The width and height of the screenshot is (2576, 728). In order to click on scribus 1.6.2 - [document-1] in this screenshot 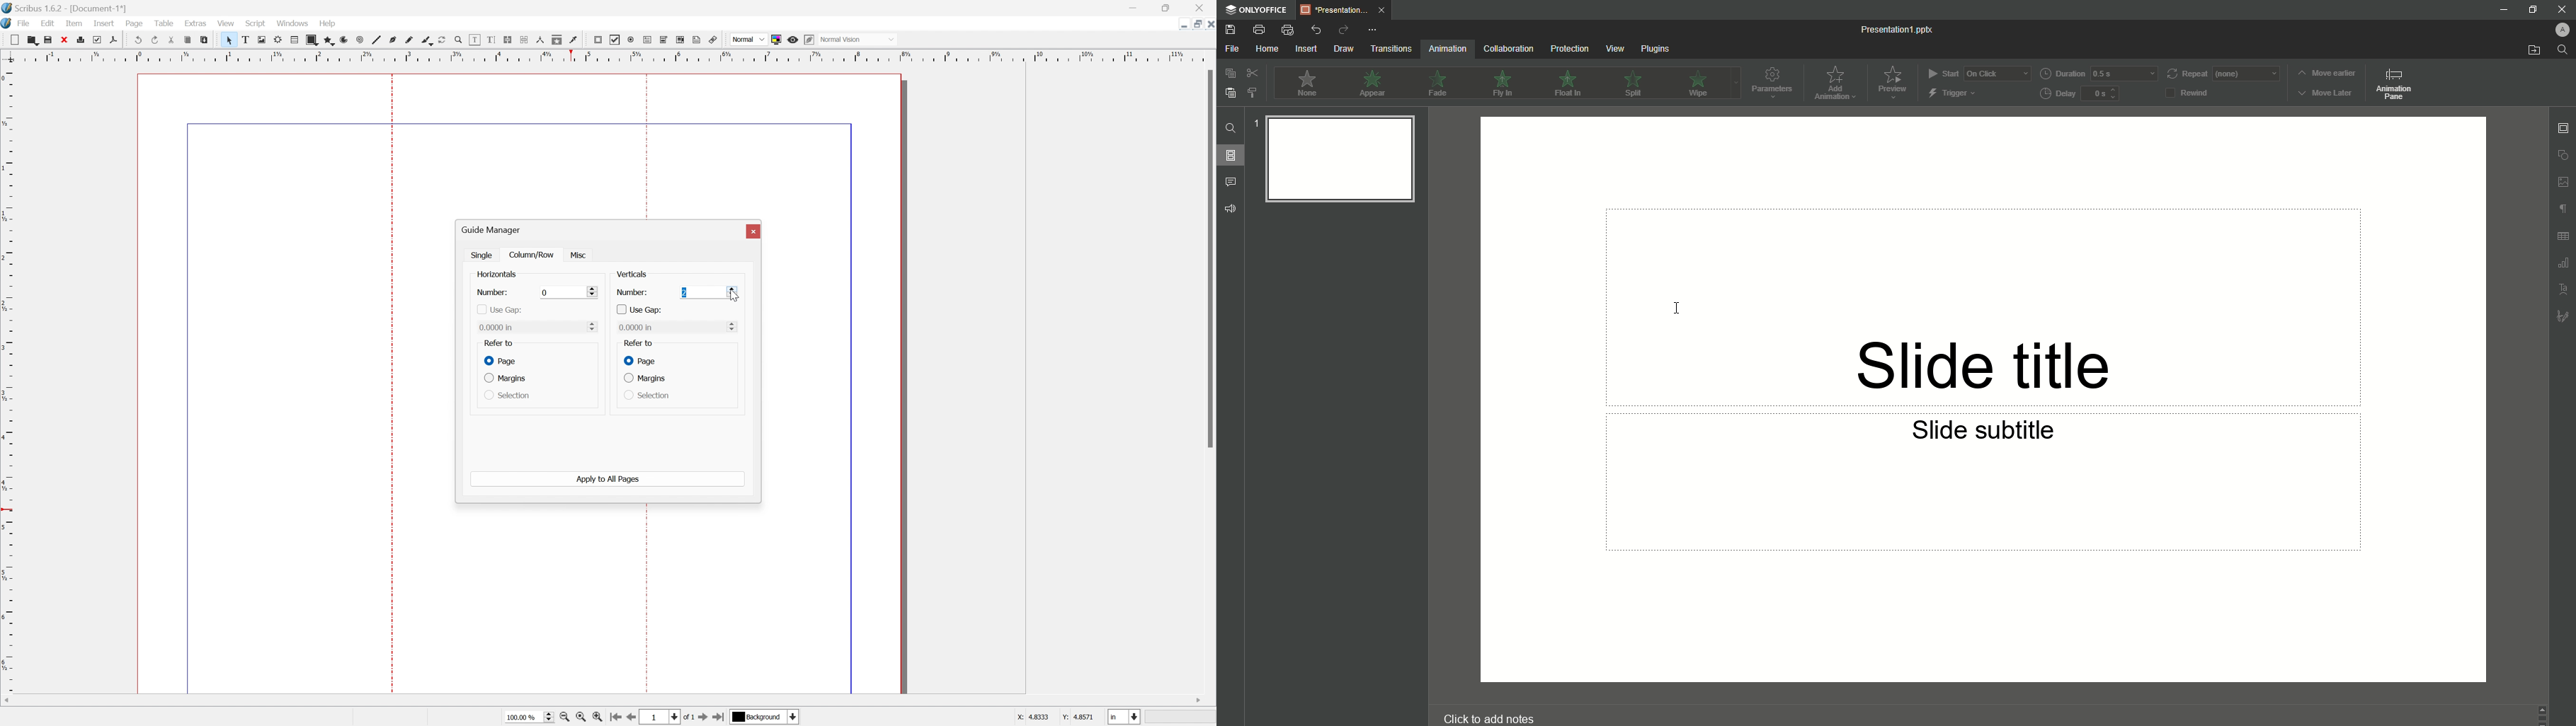, I will do `click(62, 7)`.